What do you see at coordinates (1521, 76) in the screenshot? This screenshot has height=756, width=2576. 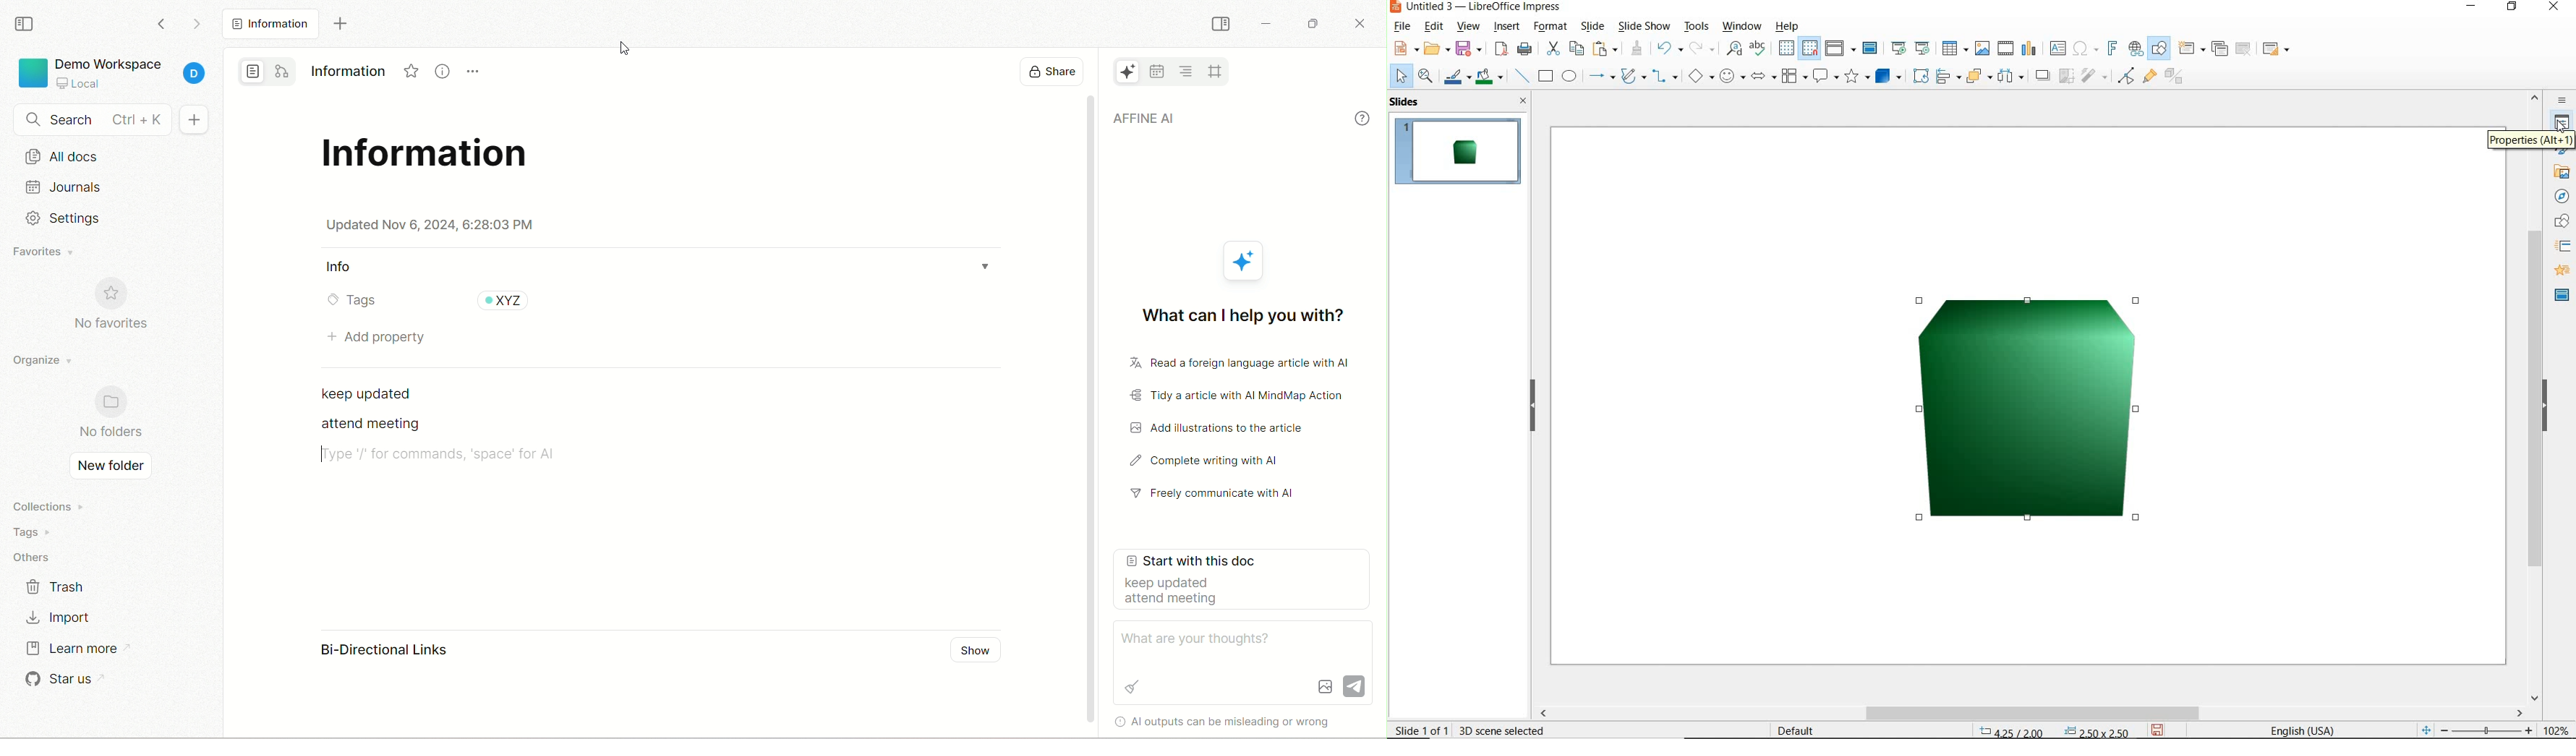 I see `insert line` at bounding box center [1521, 76].